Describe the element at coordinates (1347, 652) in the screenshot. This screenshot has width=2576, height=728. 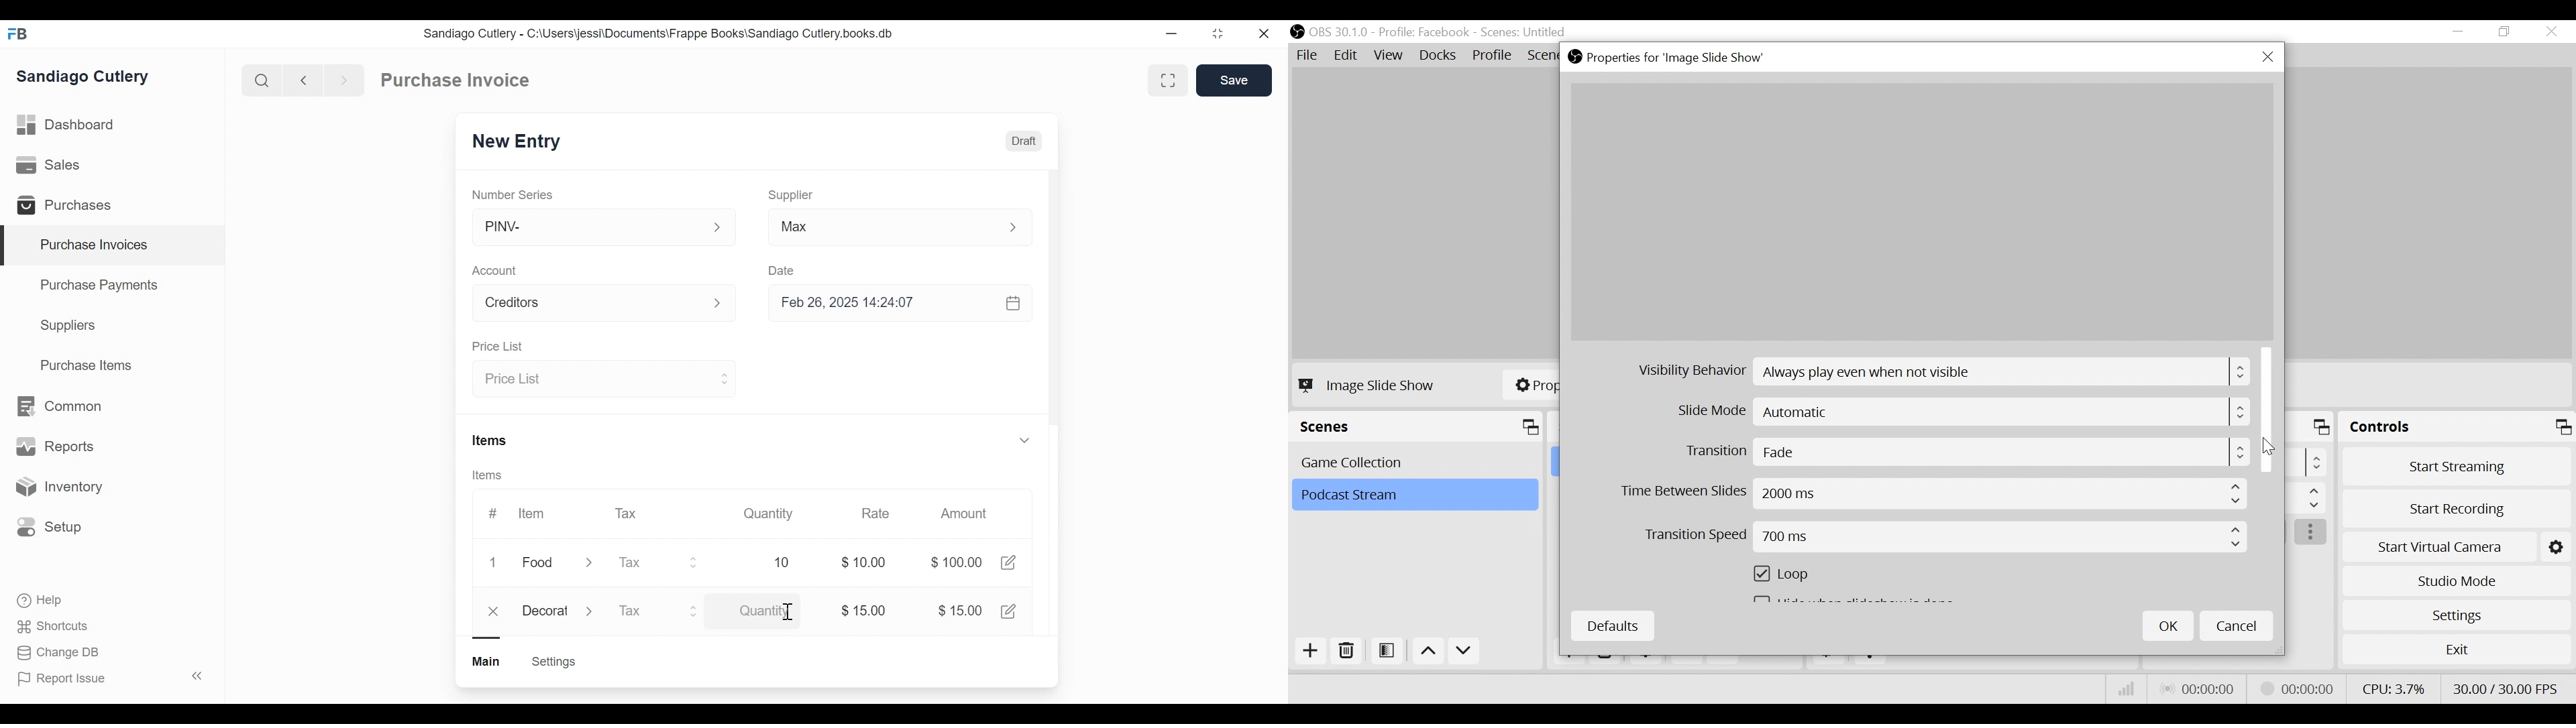
I see `Remove` at that location.